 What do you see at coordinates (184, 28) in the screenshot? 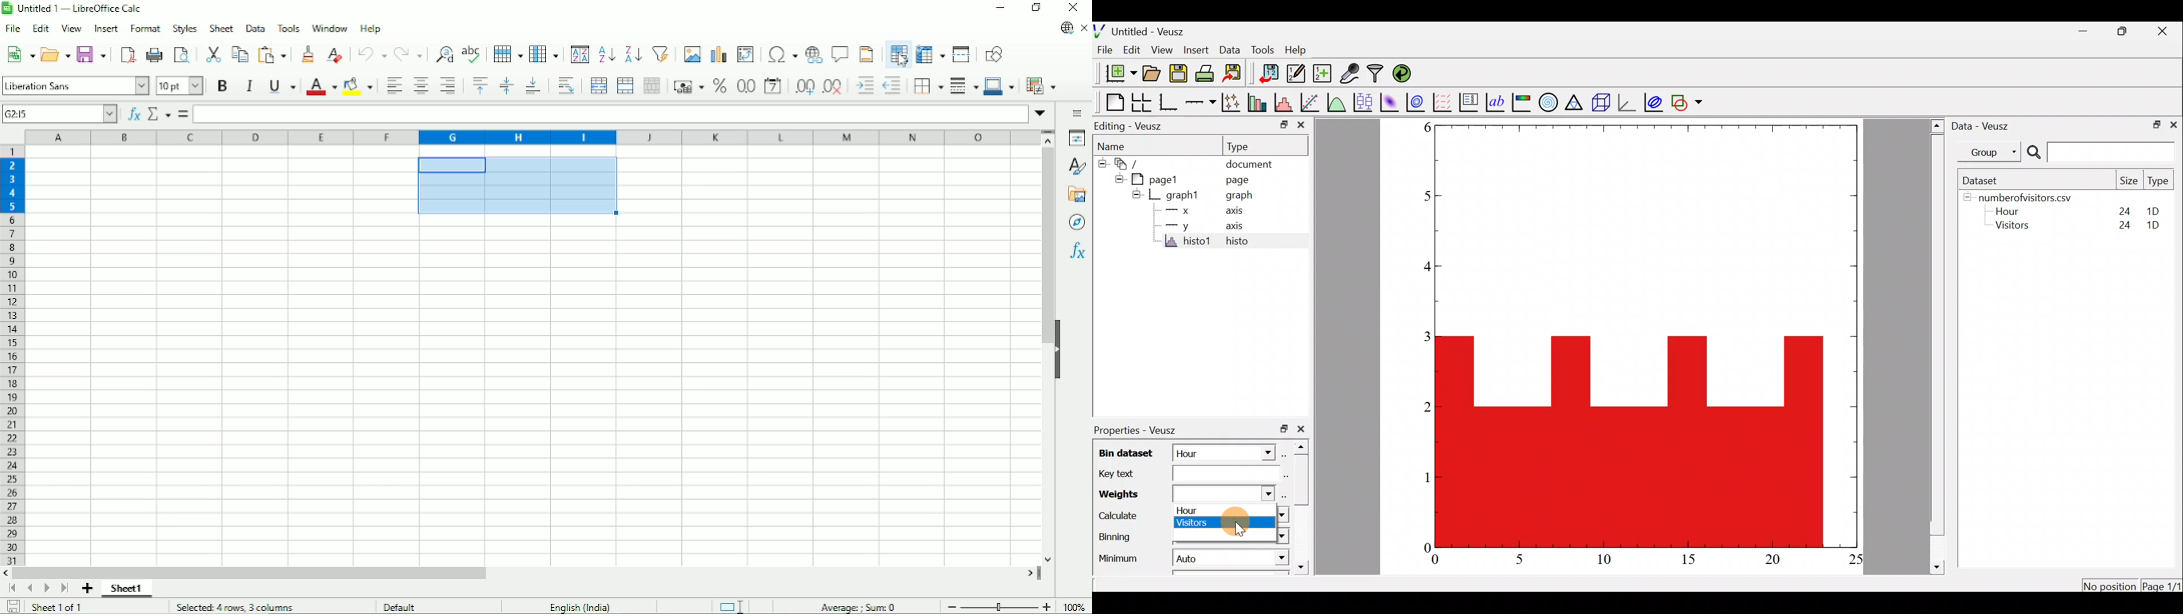
I see `Styles` at bounding box center [184, 28].